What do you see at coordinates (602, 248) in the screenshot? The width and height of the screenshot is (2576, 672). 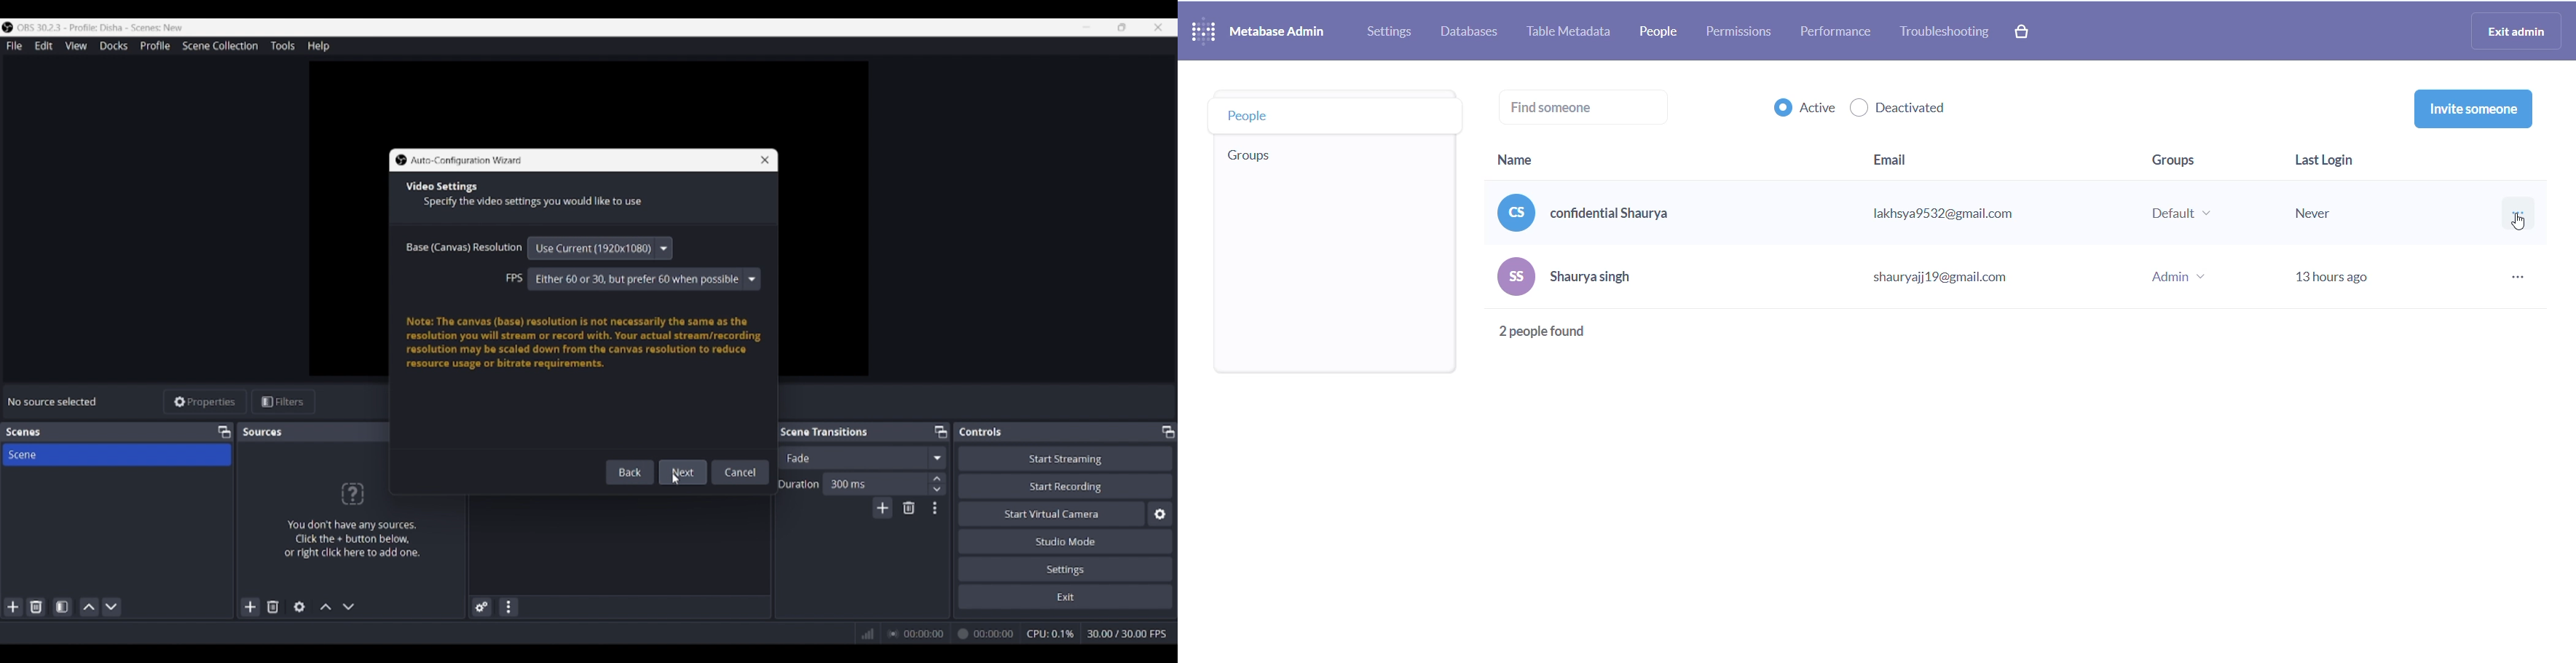 I see `use Current (1920x1080) +` at bounding box center [602, 248].